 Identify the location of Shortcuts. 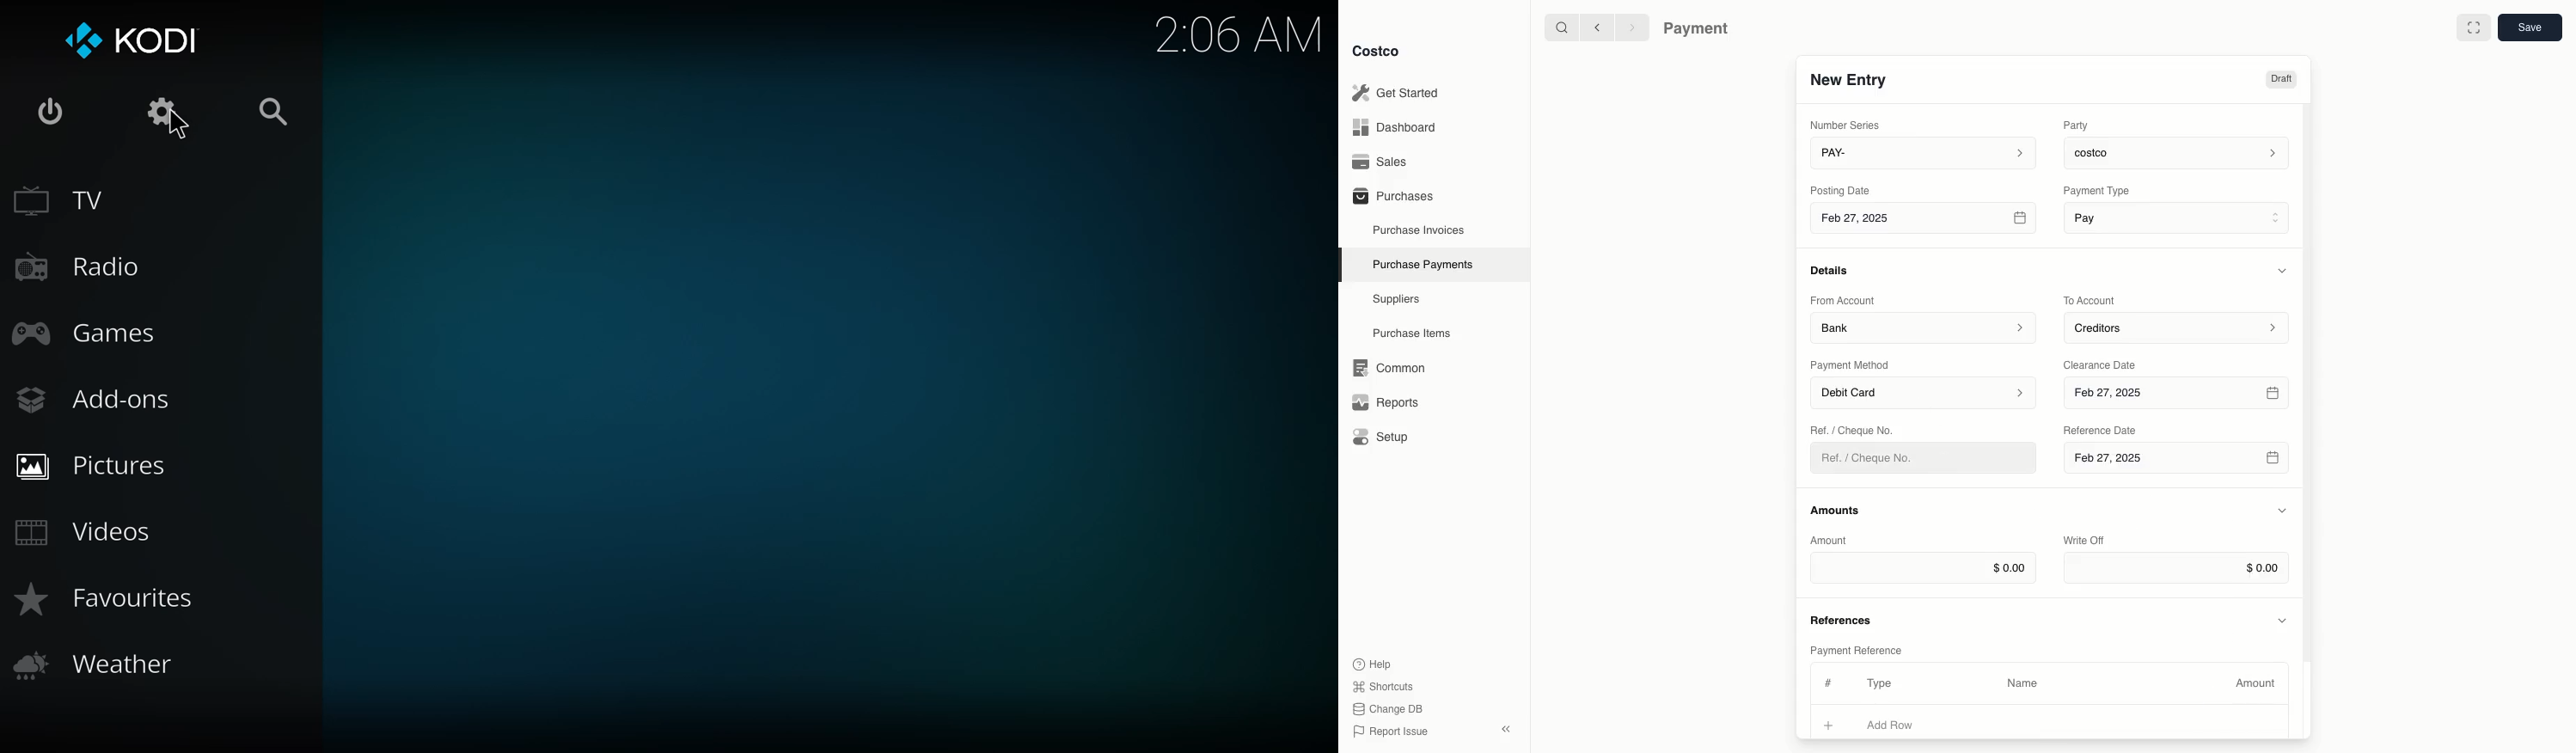
(1382, 685).